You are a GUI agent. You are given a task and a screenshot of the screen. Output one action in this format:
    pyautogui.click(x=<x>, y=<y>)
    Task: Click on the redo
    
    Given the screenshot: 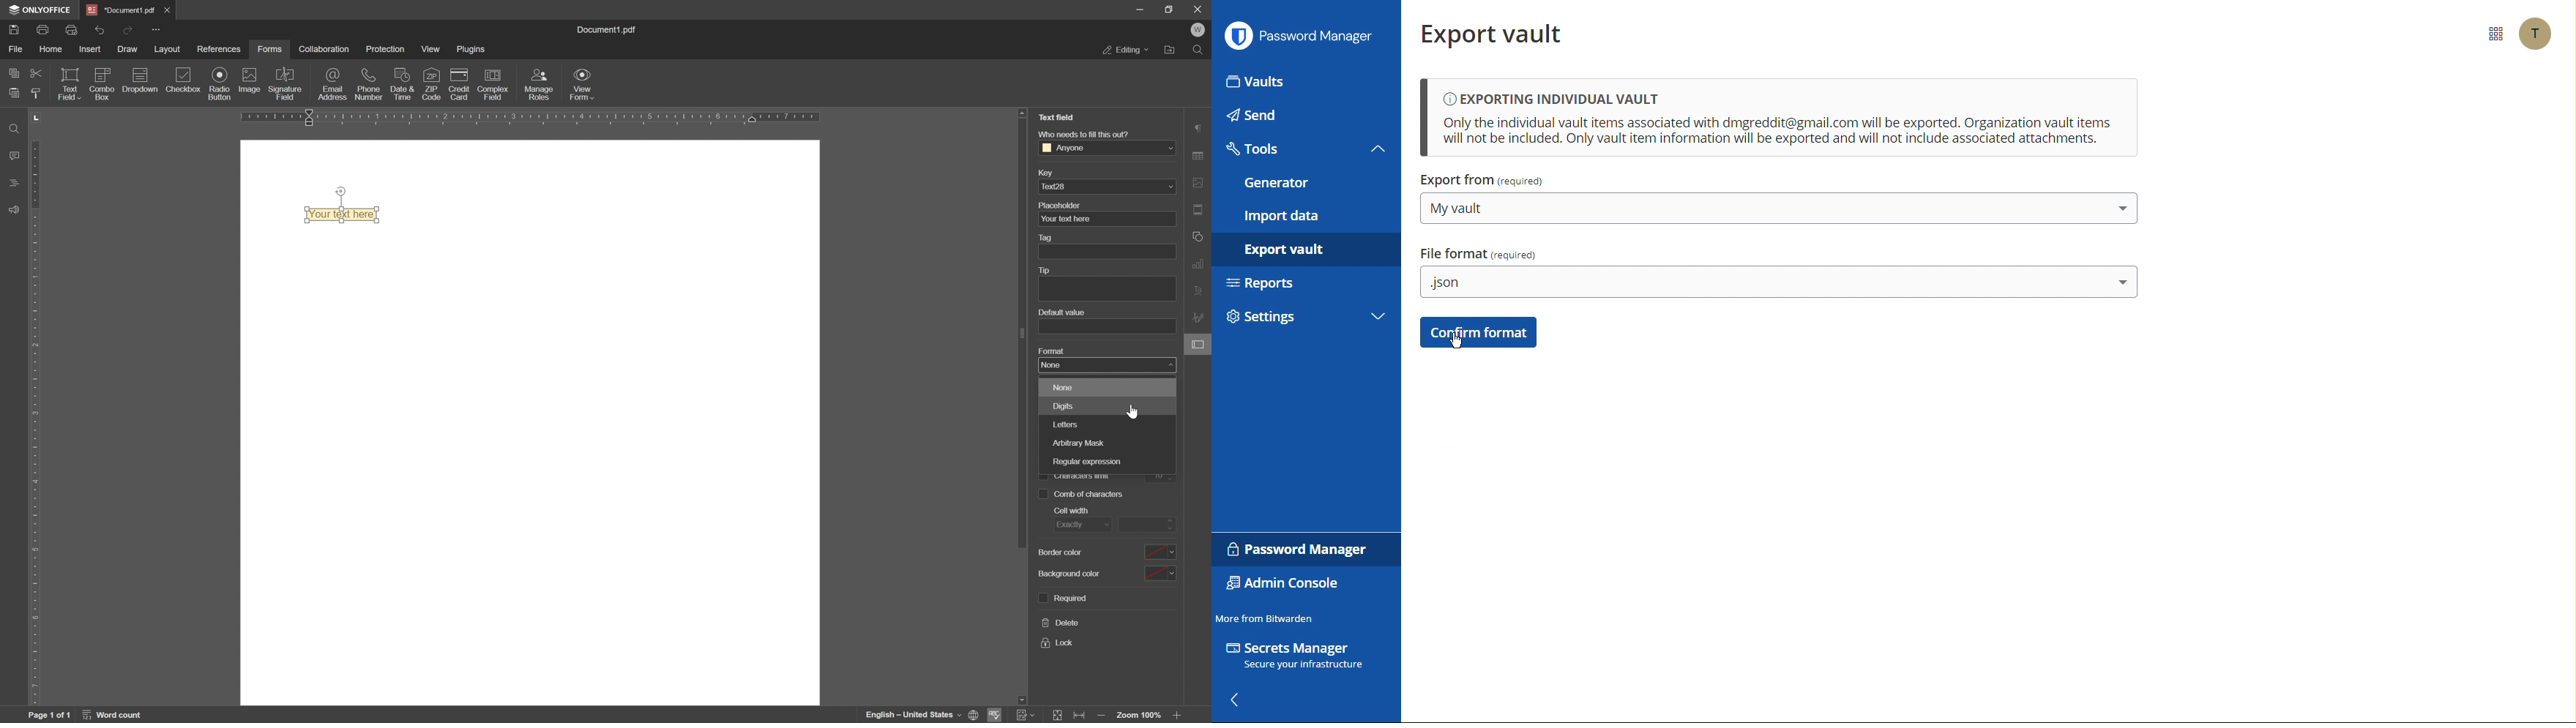 What is the action you would take?
    pyautogui.click(x=130, y=30)
    